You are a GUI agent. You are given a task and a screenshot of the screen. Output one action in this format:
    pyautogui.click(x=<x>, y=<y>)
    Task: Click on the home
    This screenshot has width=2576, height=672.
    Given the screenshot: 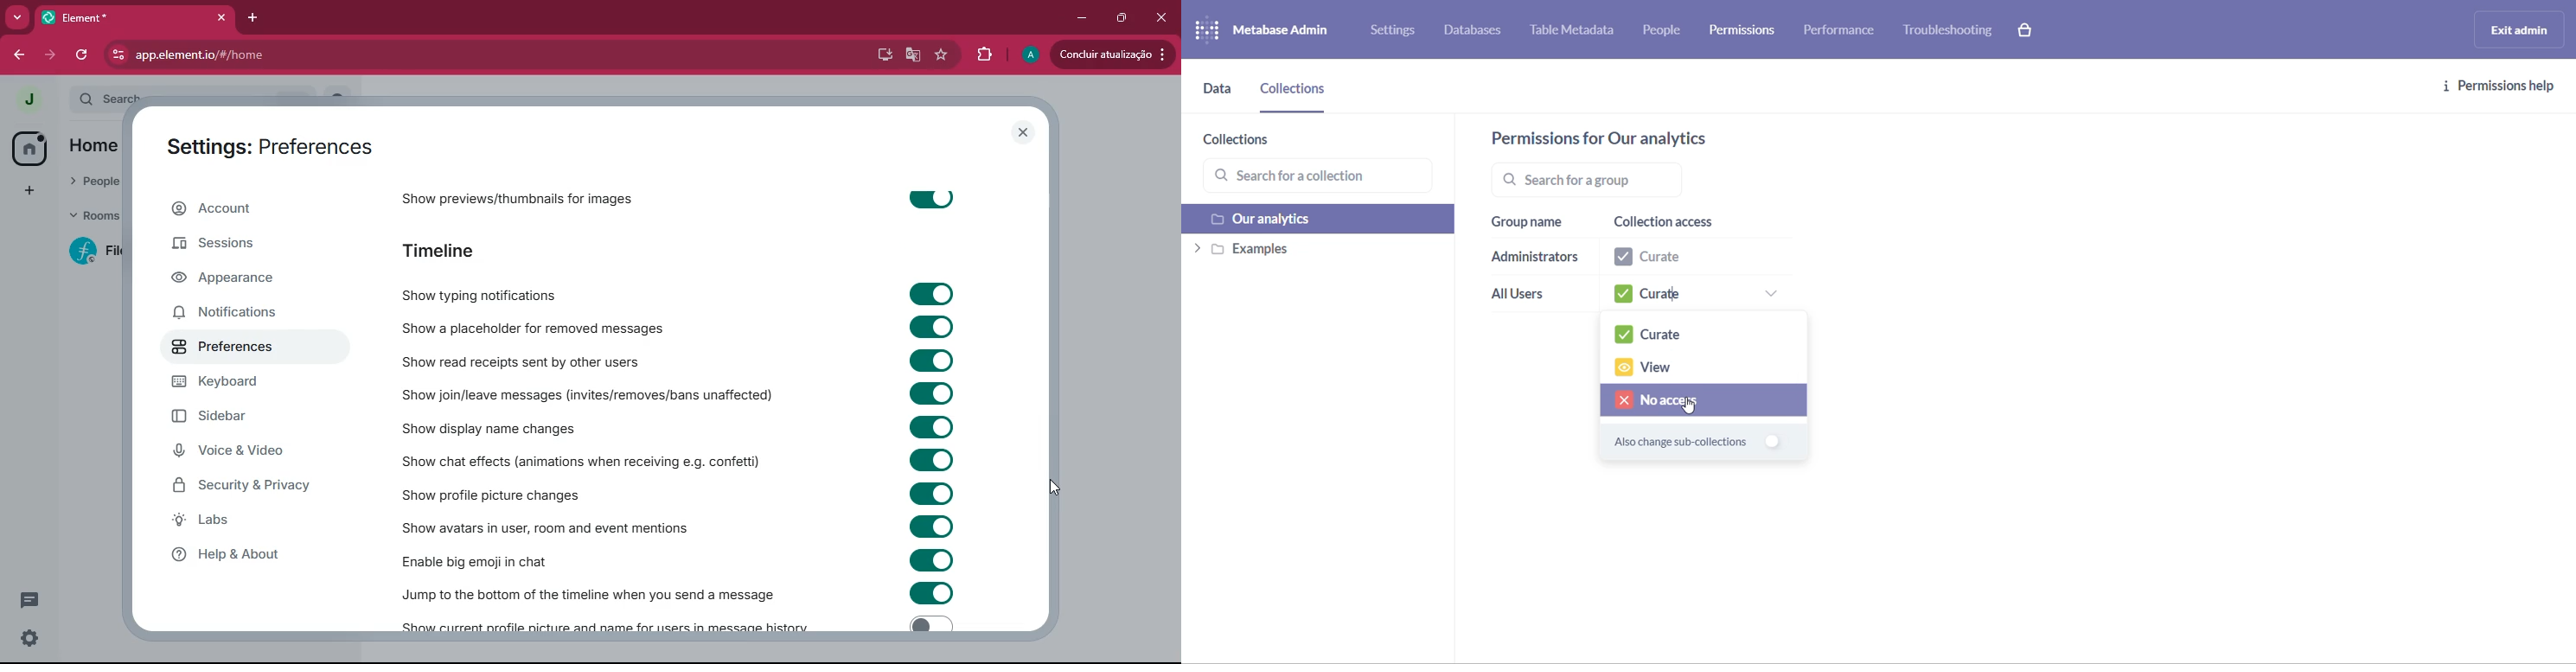 What is the action you would take?
    pyautogui.click(x=29, y=147)
    